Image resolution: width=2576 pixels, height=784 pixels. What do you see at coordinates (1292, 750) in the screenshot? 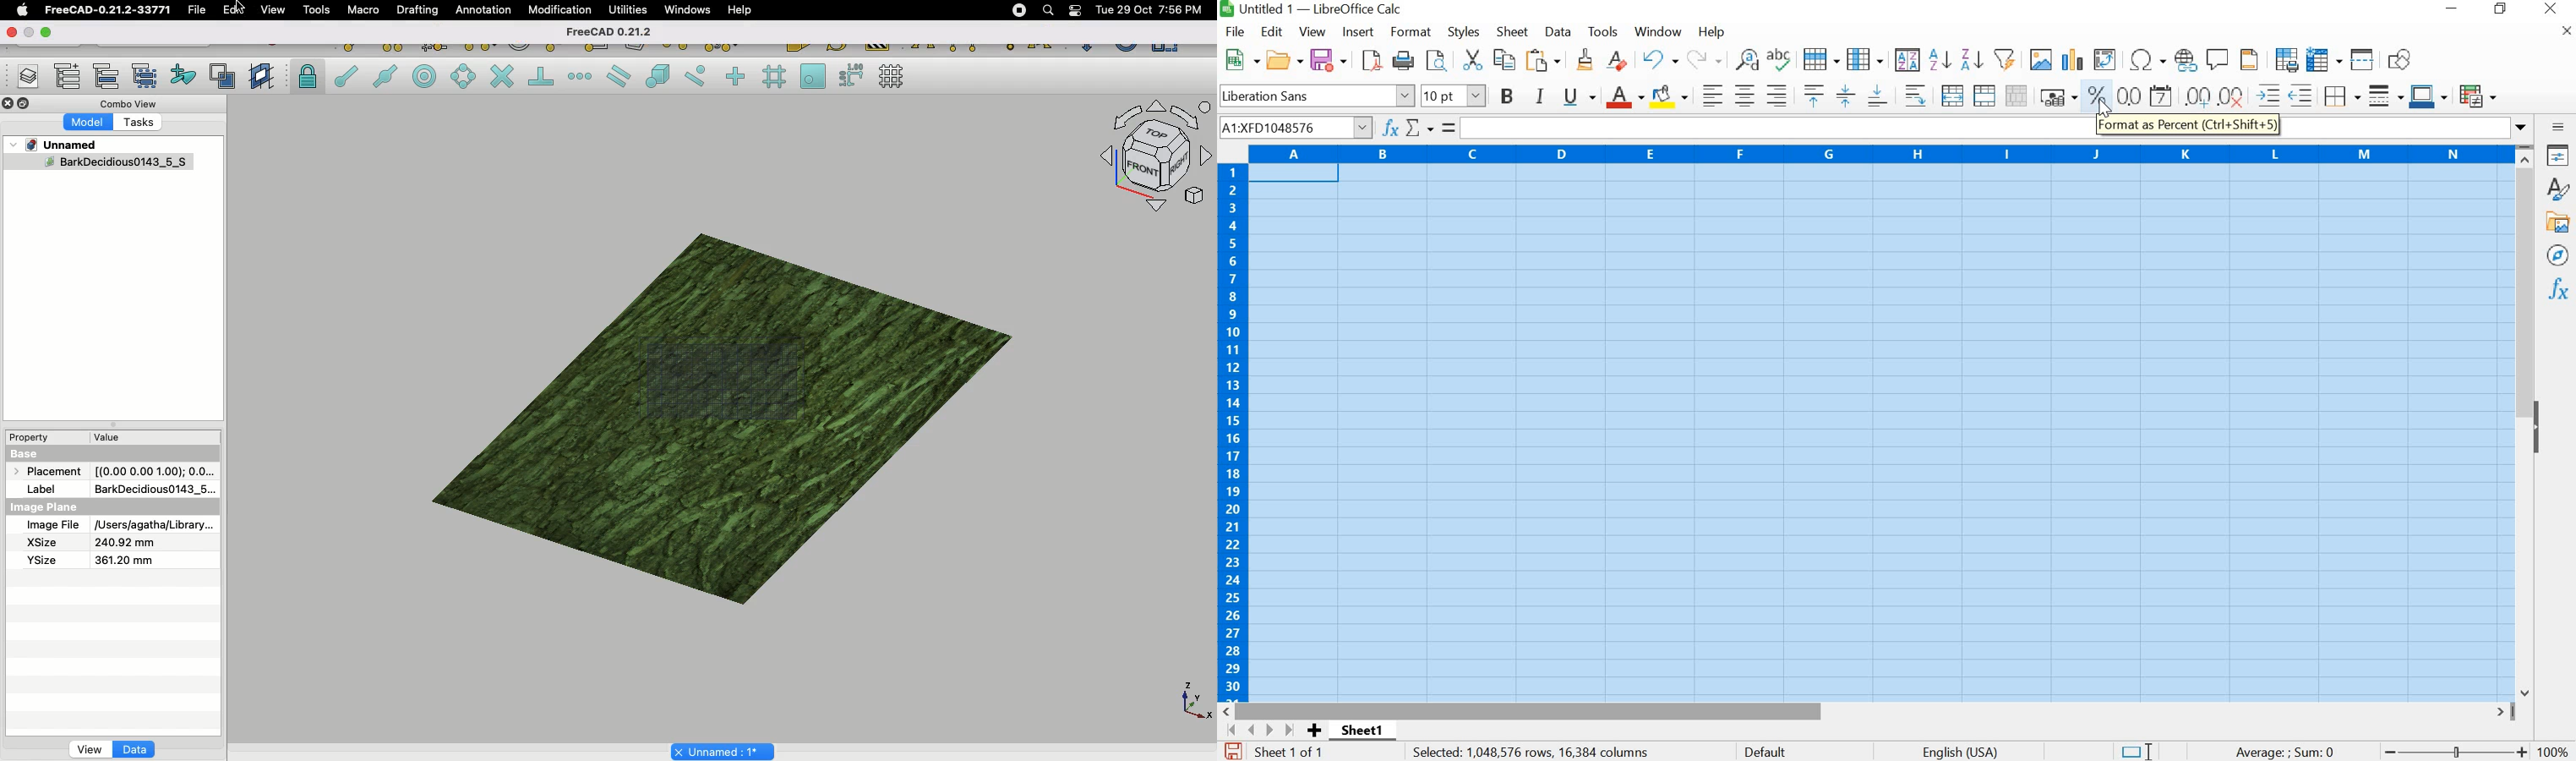
I see `SHEET 1 OF 1` at bounding box center [1292, 750].